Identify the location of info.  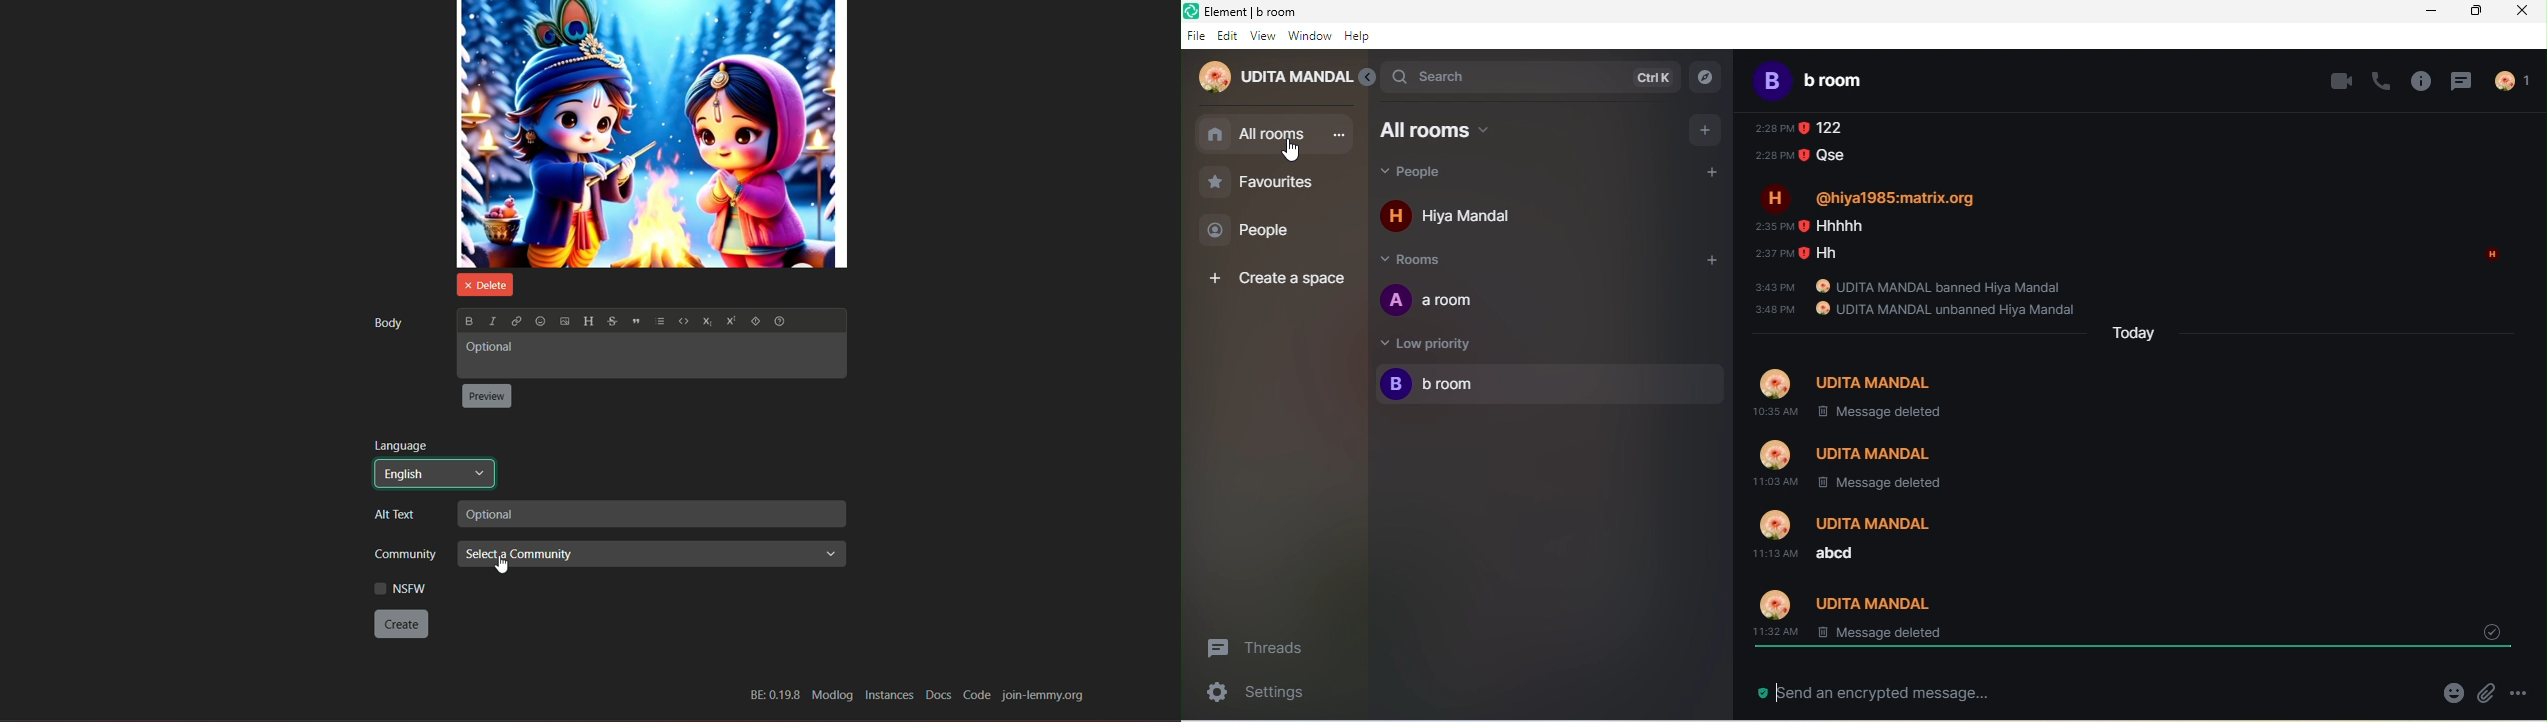
(2418, 81).